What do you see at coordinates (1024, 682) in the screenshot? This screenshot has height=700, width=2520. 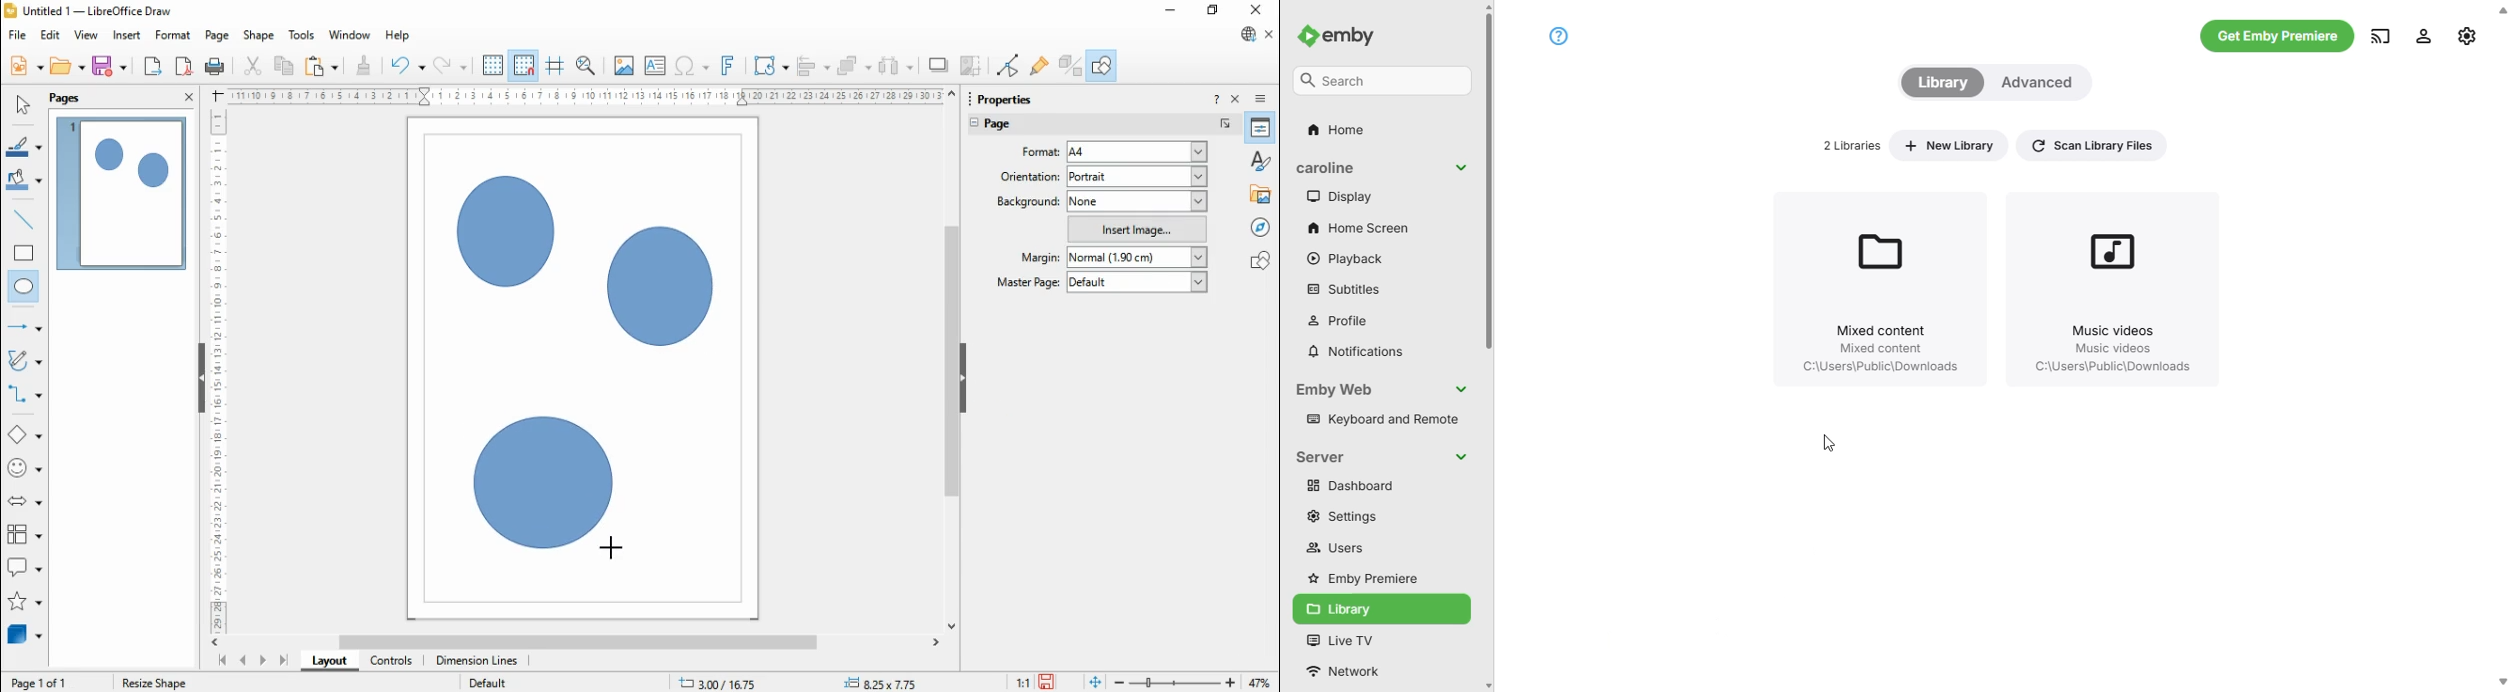 I see `11` at bounding box center [1024, 682].